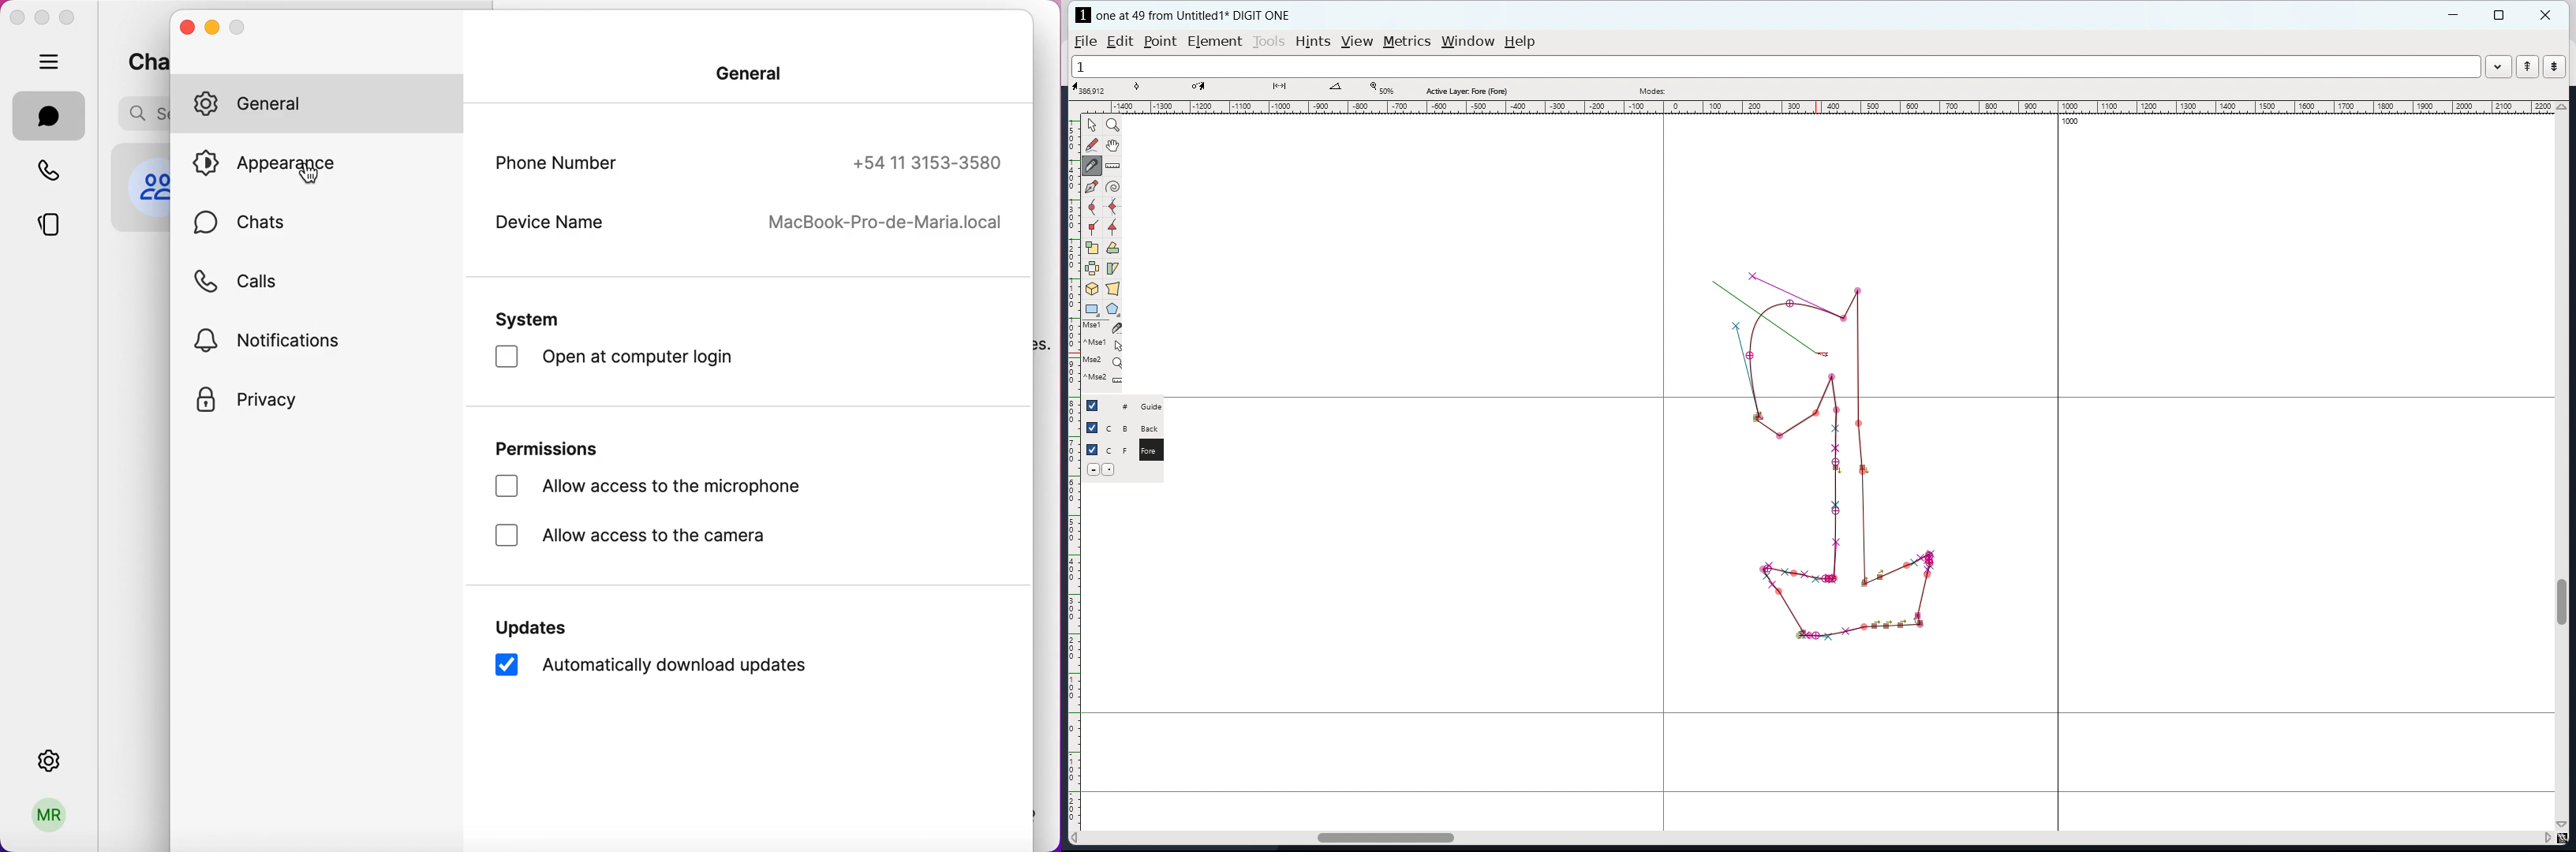  I want to click on settings, so click(46, 758).